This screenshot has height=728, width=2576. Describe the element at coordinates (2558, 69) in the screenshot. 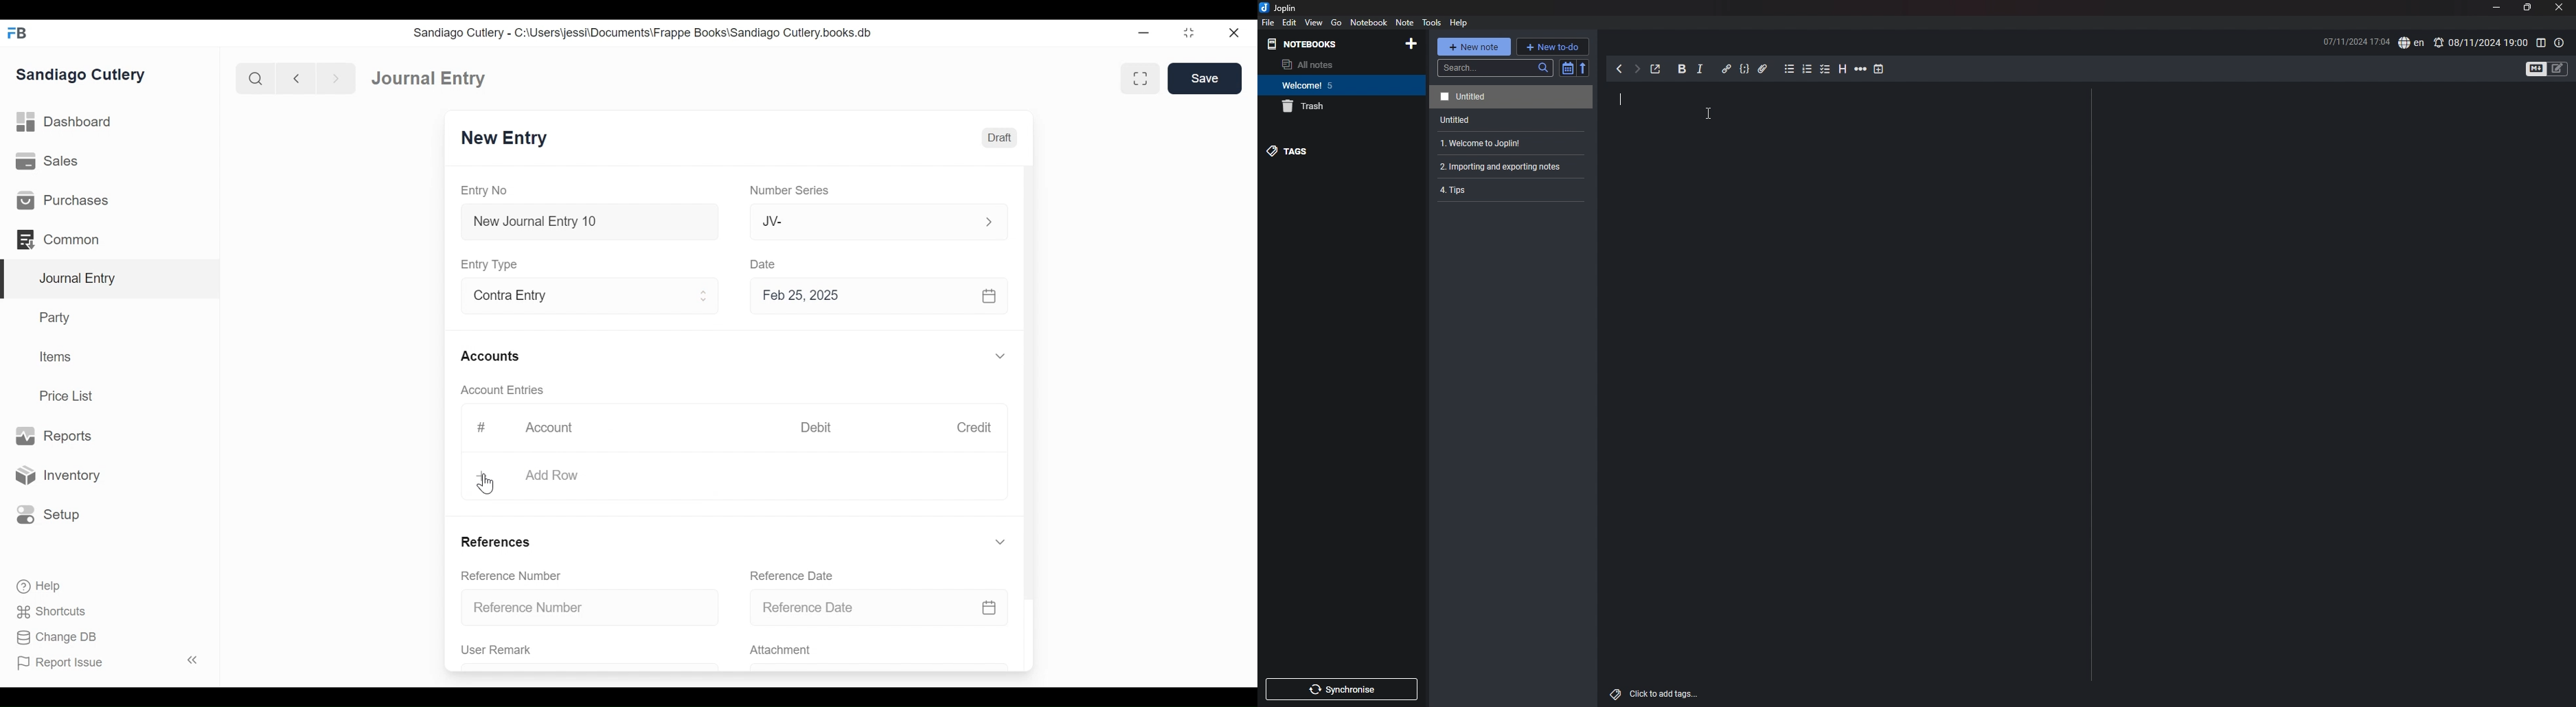

I see `toggle editors` at that location.